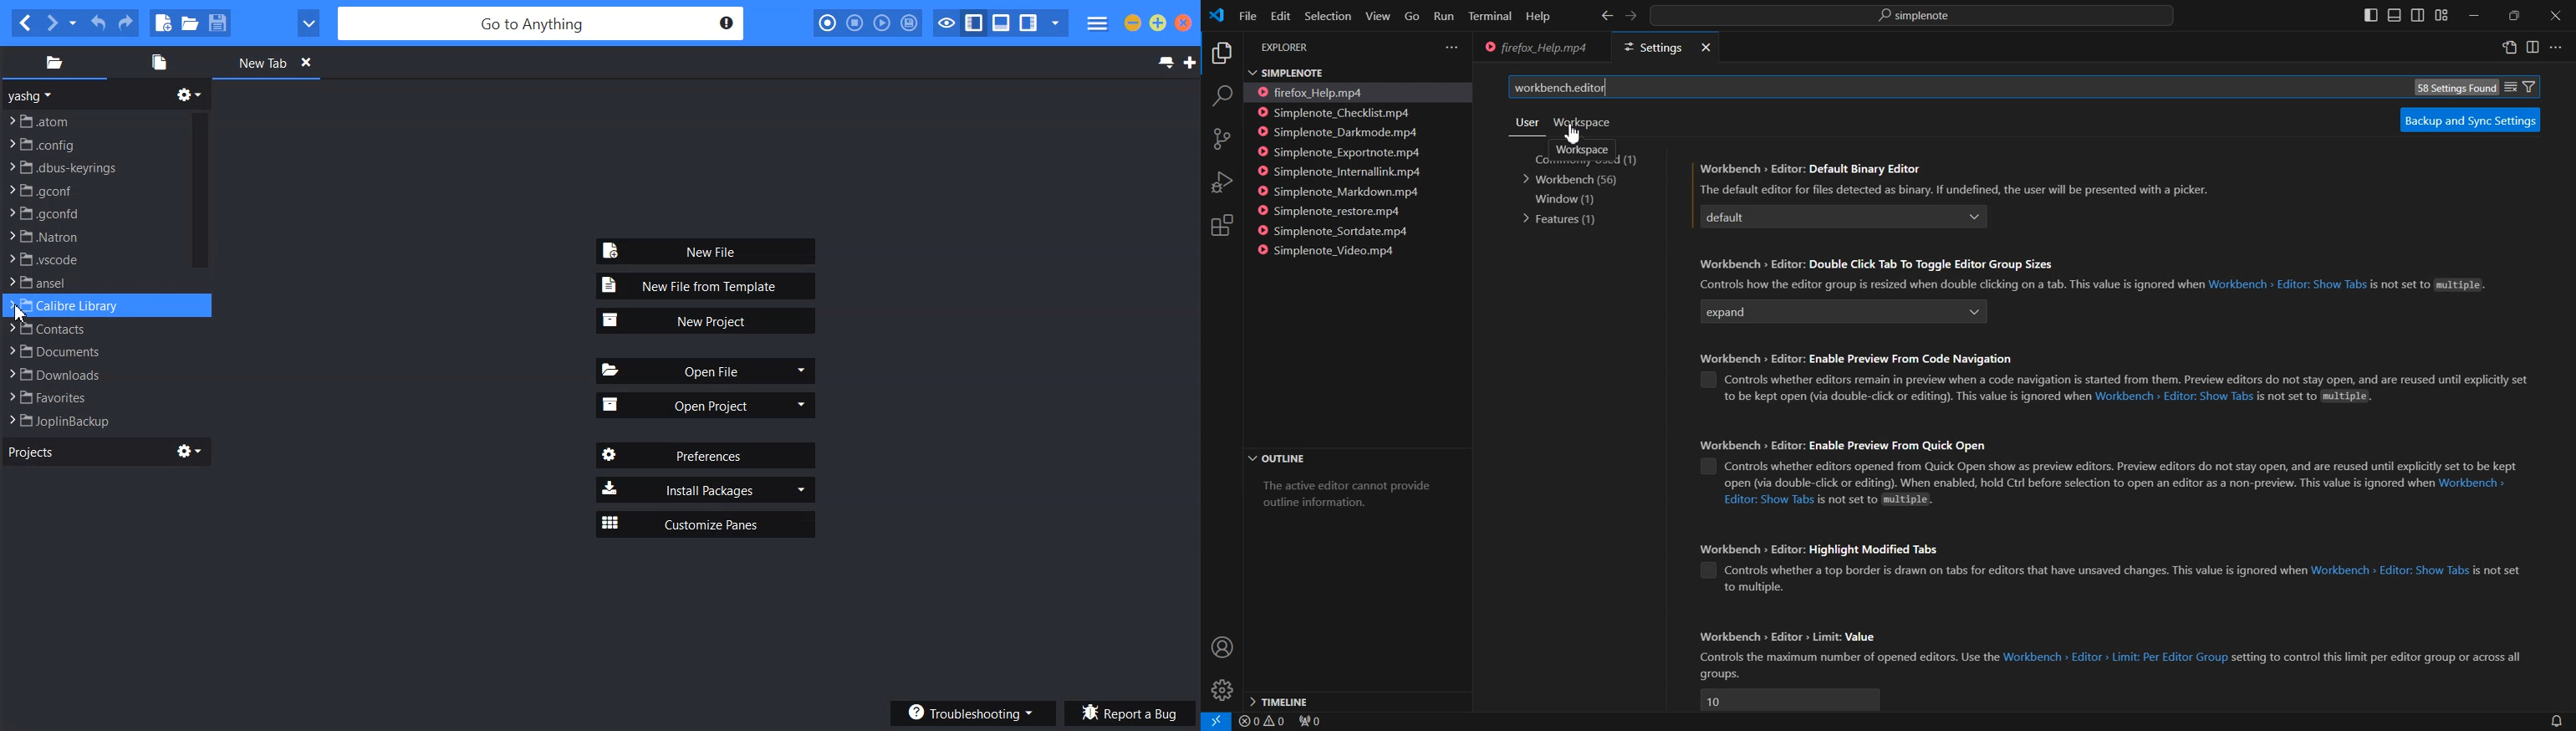 The width and height of the screenshot is (2576, 756). I want to click on No Problem, so click(1261, 722).